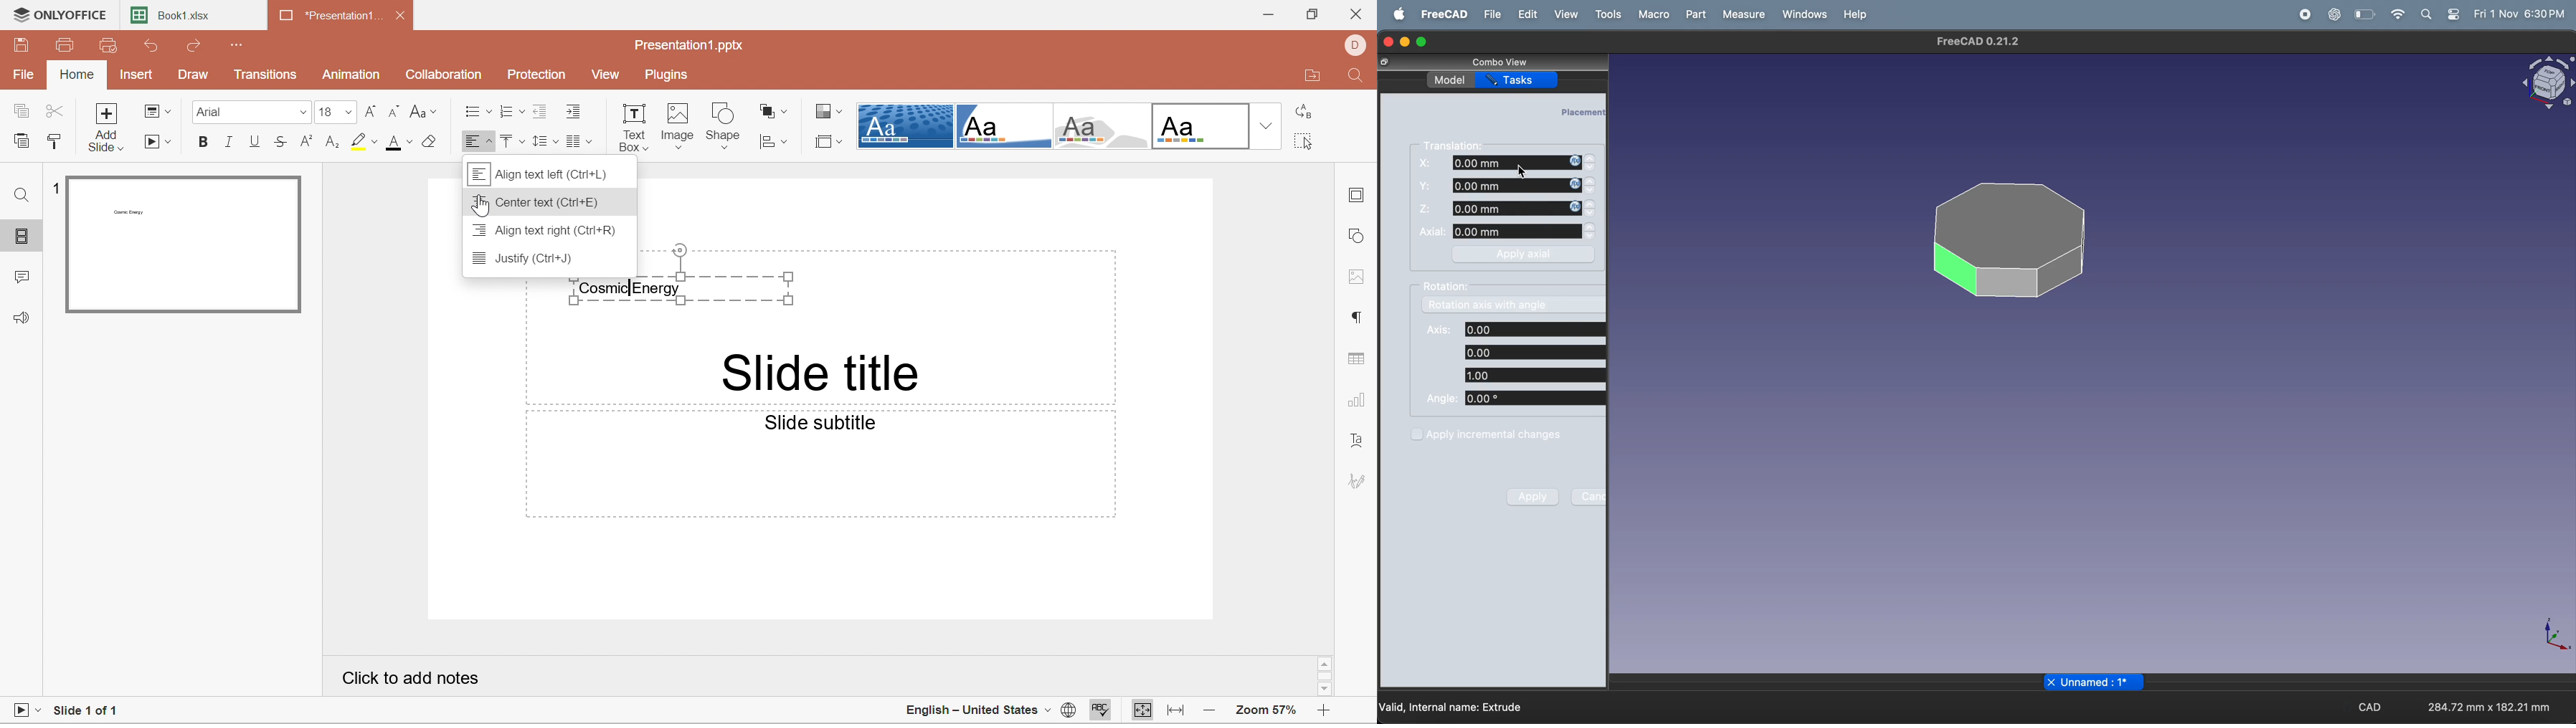 This screenshot has width=2576, height=728. I want to click on Set document language, so click(1065, 711).